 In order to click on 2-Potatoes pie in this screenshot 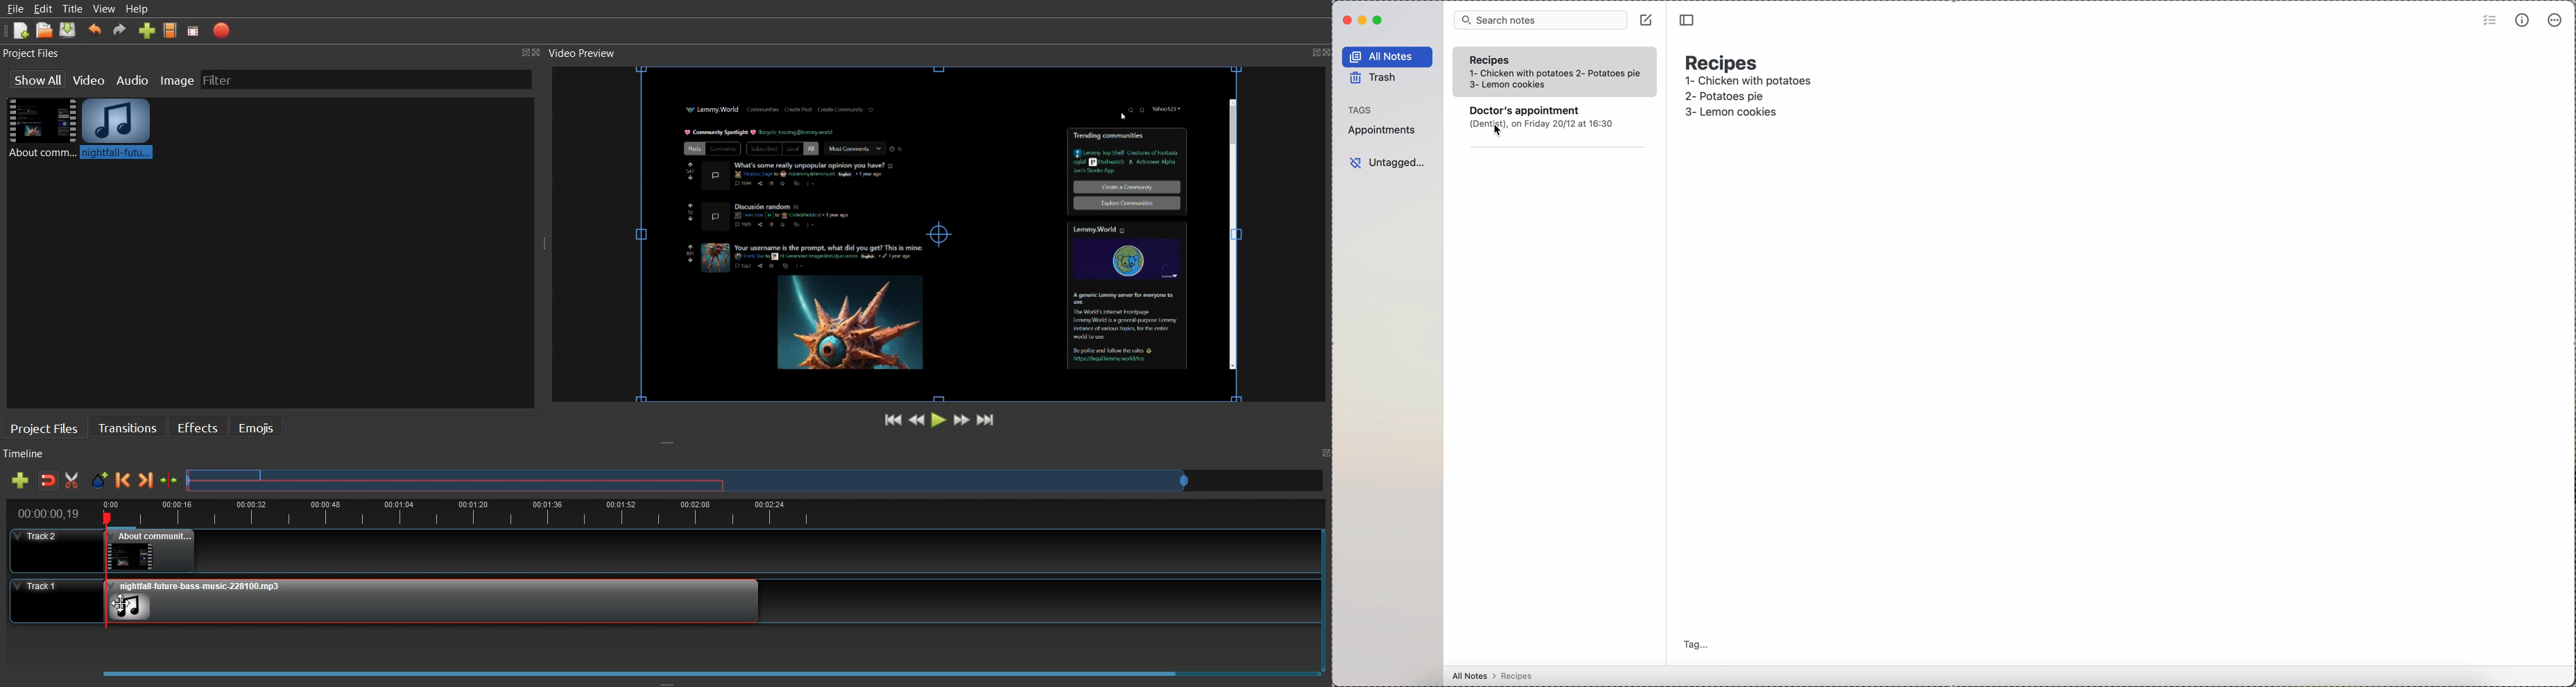, I will do `click(1738, 97)`.